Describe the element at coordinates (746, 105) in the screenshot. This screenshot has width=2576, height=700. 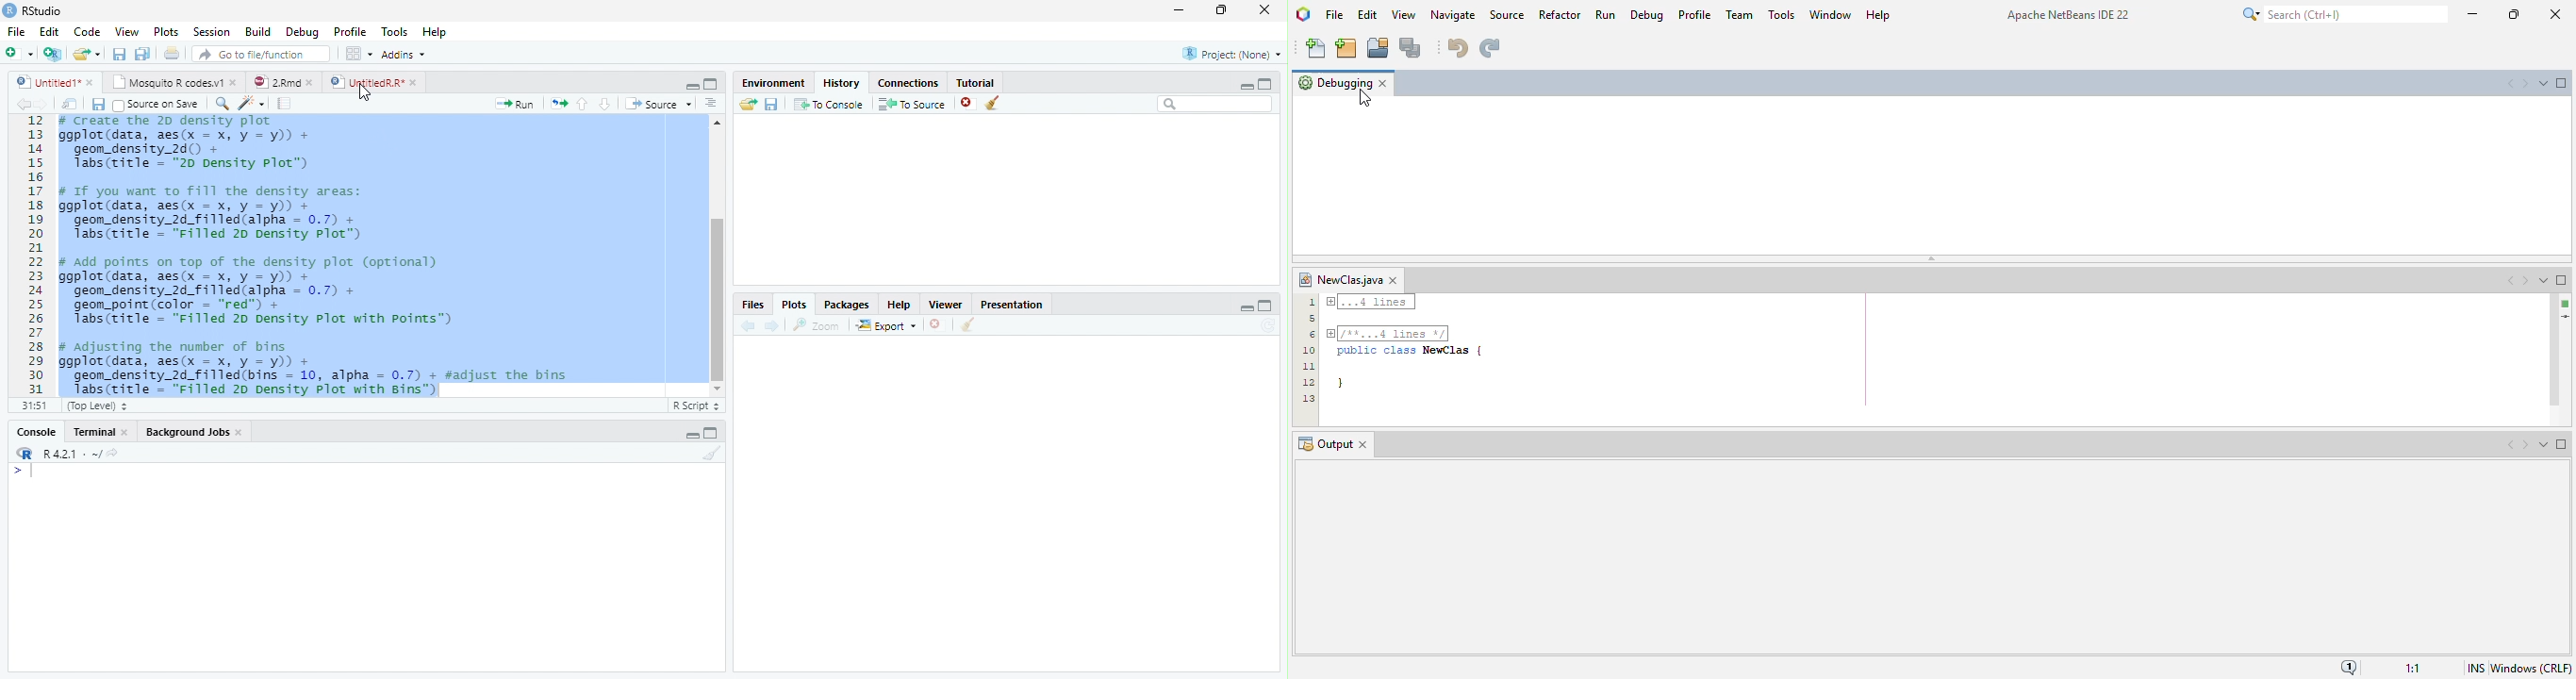
I see `Load workspace` at that location.